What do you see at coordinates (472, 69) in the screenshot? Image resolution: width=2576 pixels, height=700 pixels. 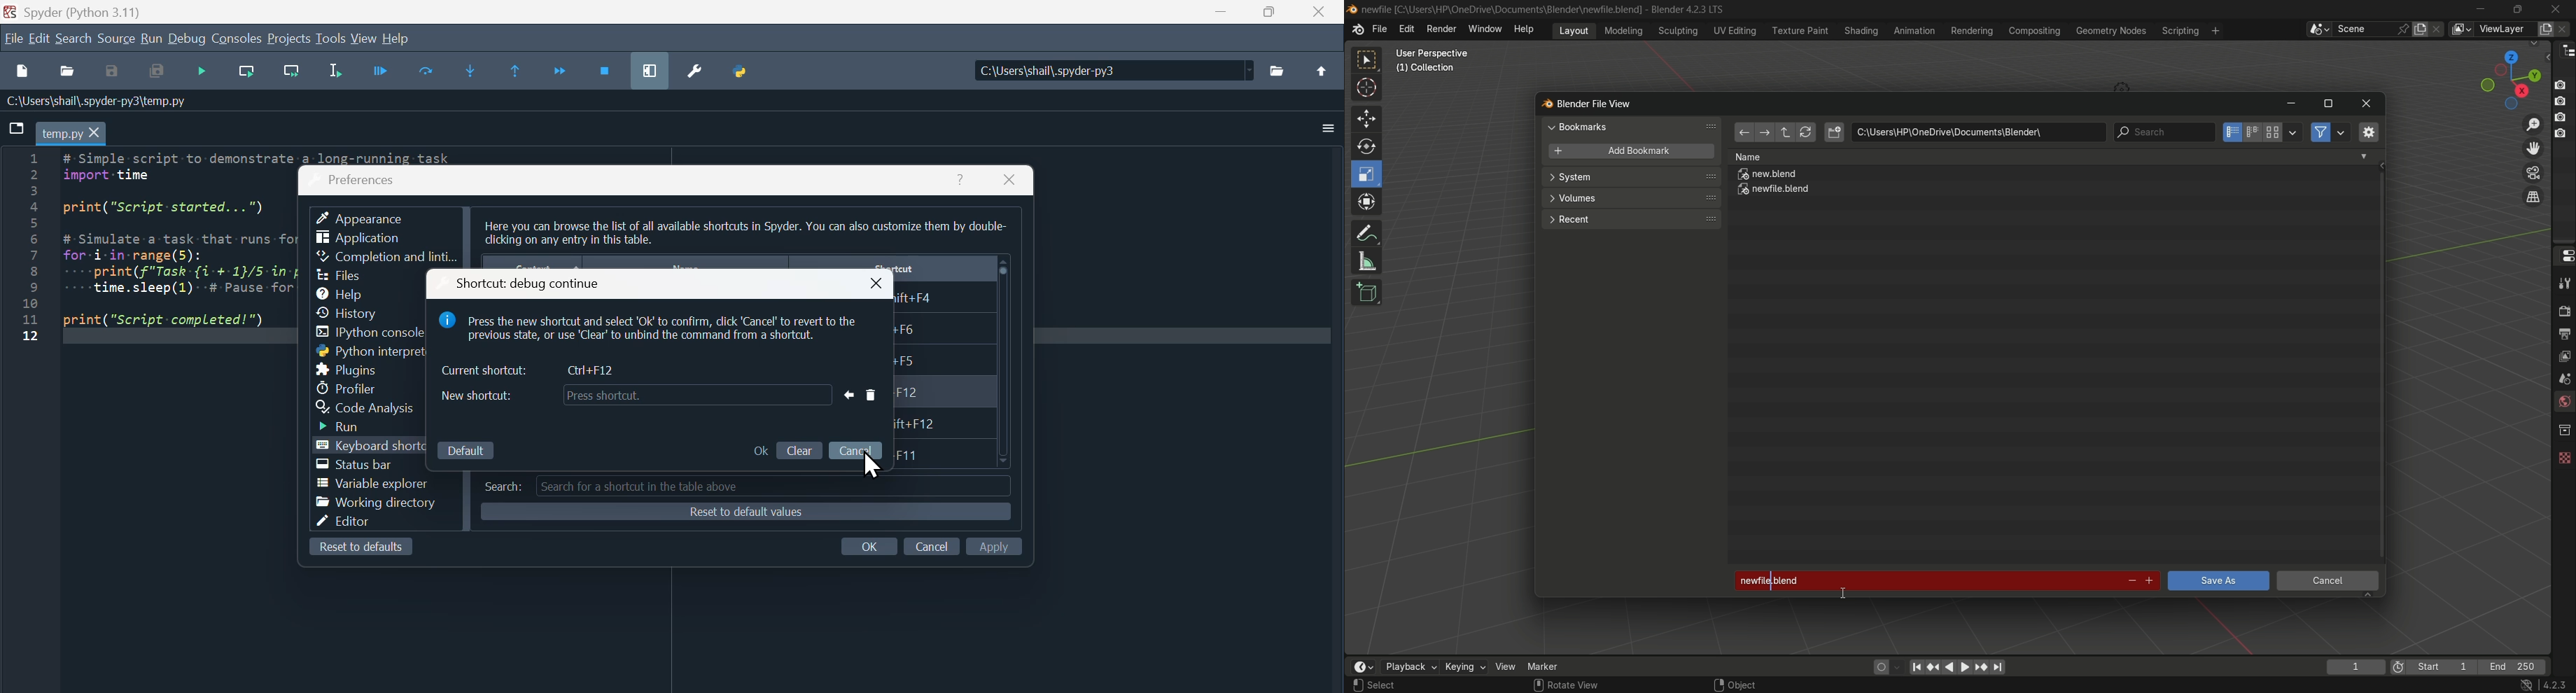 I see `Step into function` at bounding box center [472, 69].